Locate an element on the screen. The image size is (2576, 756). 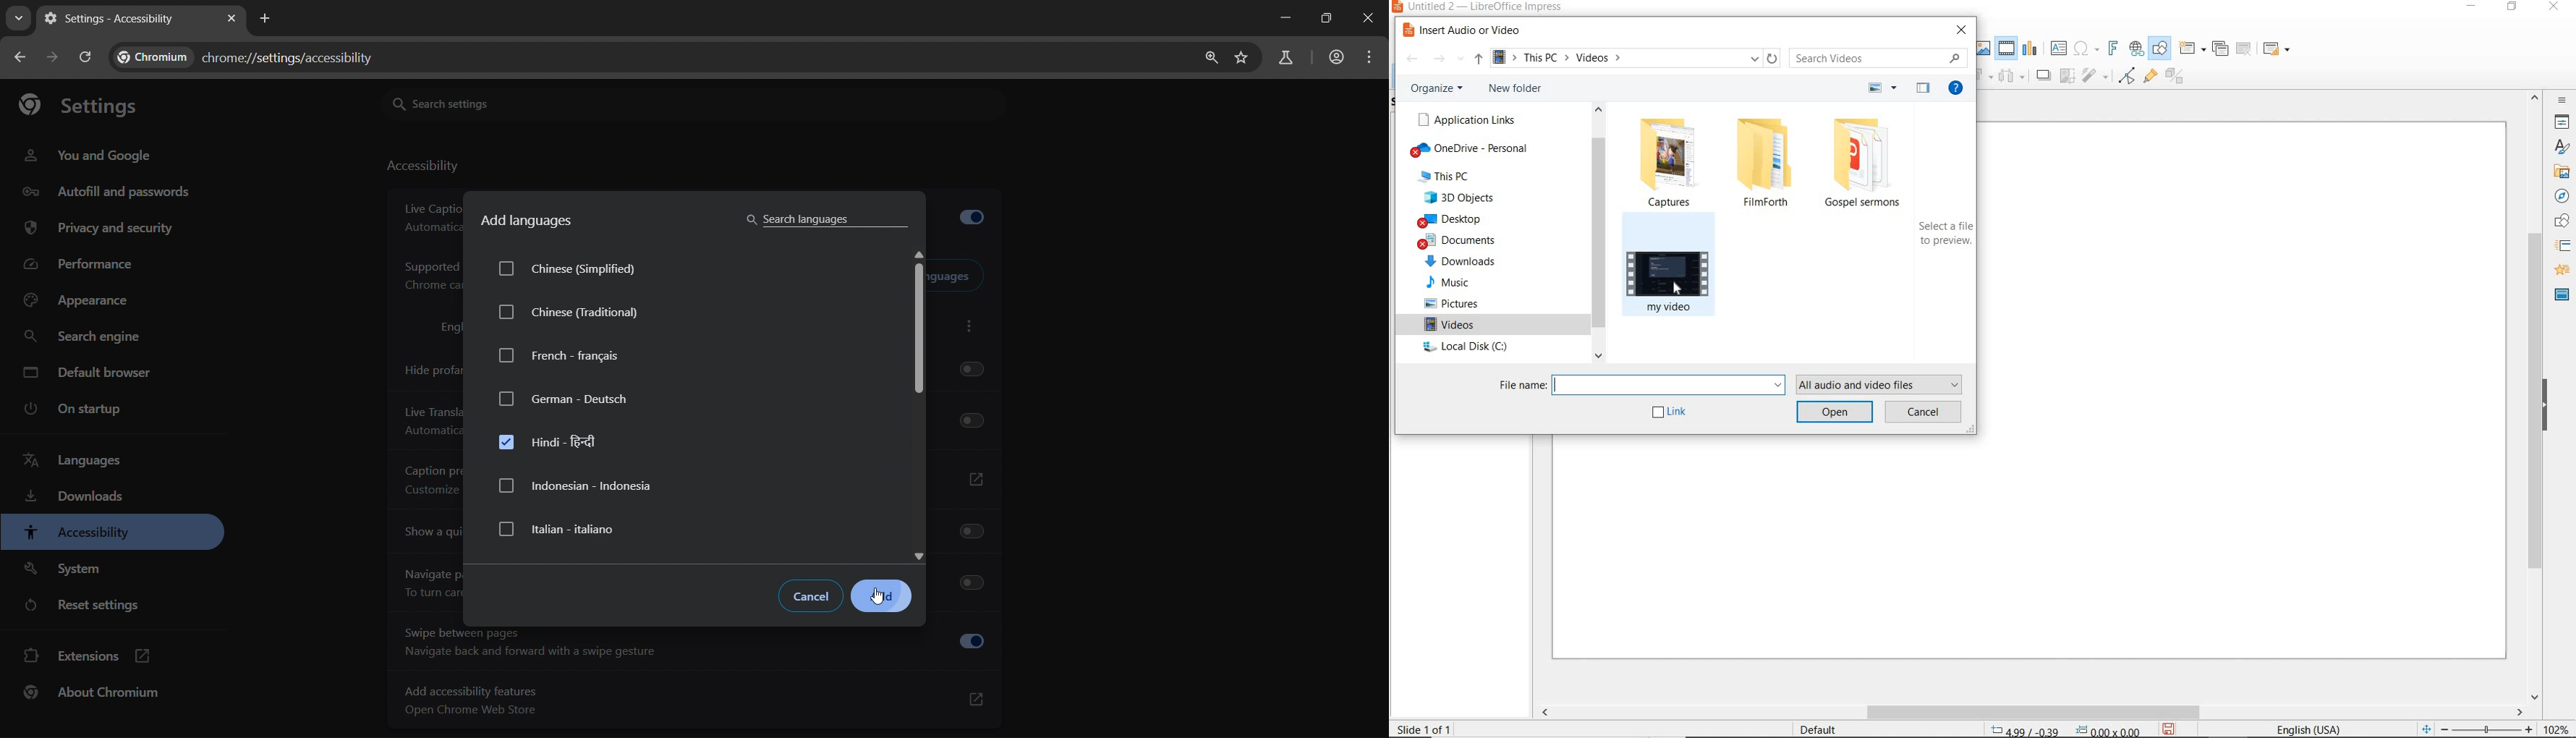
OneDrive is located at coordinates (1471, 149).